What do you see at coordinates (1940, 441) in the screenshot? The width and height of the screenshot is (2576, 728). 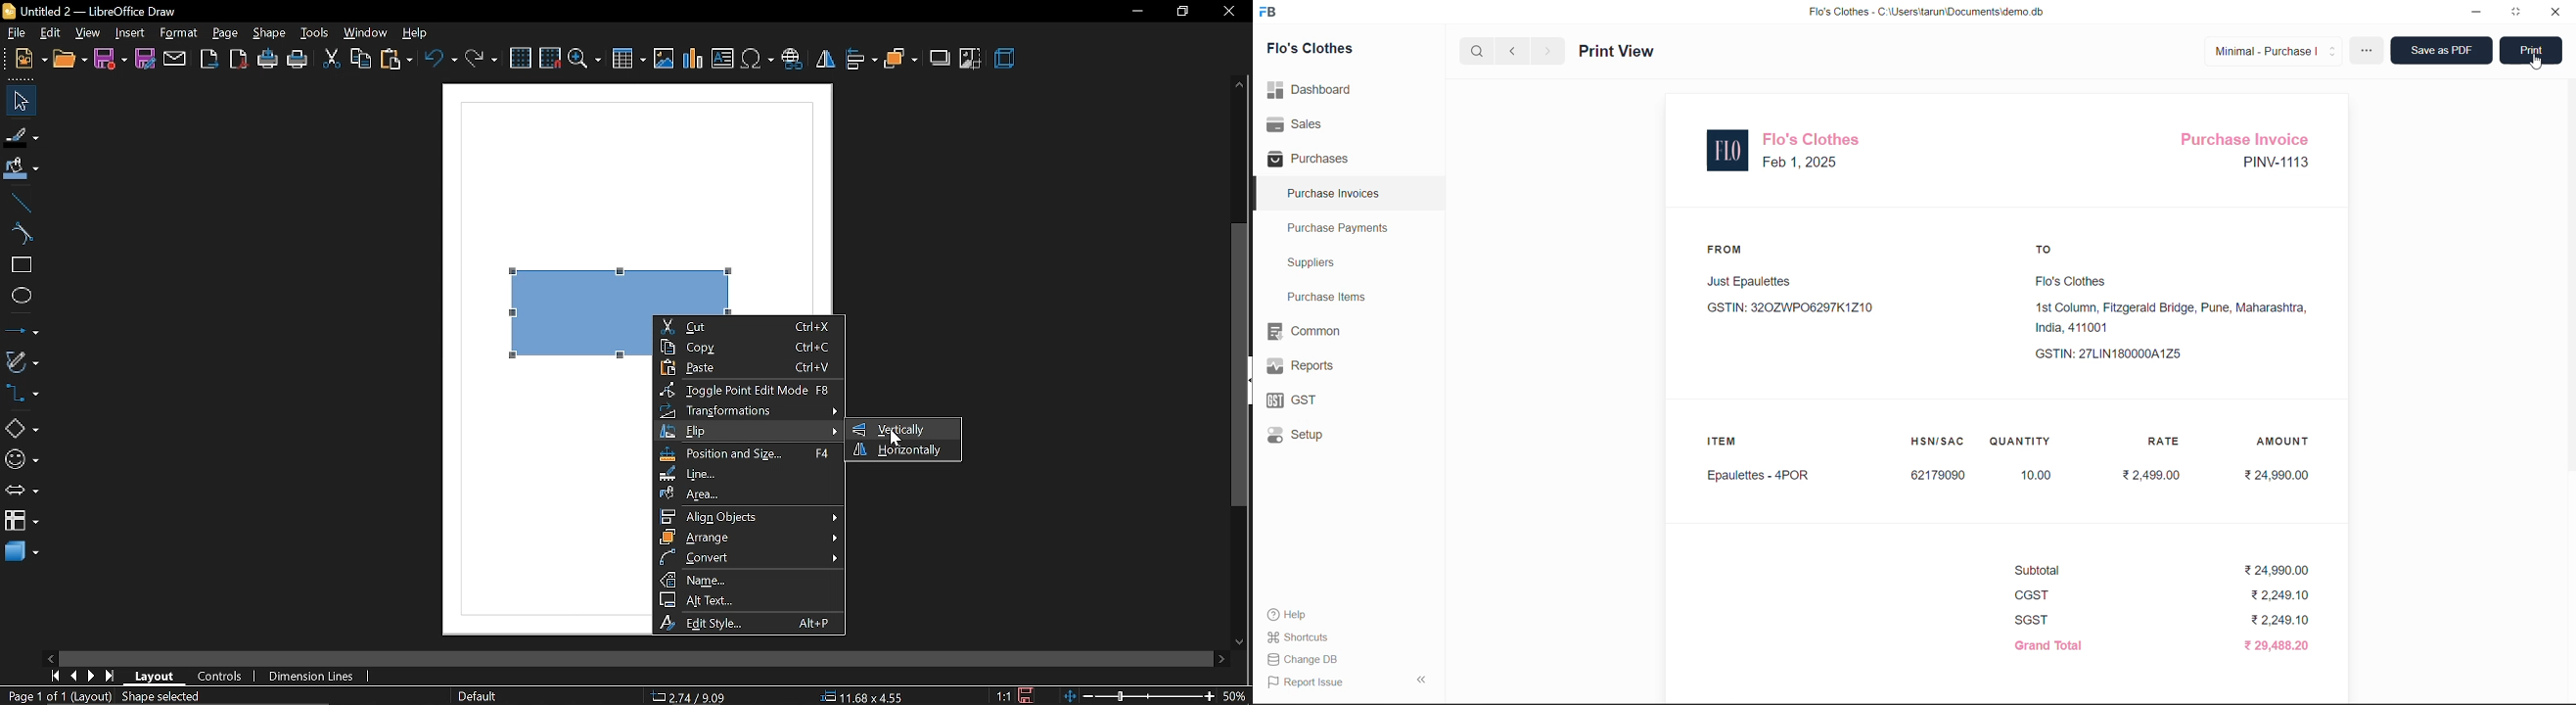 I see `HSN/SAC` at bounding box center [1940, 441].